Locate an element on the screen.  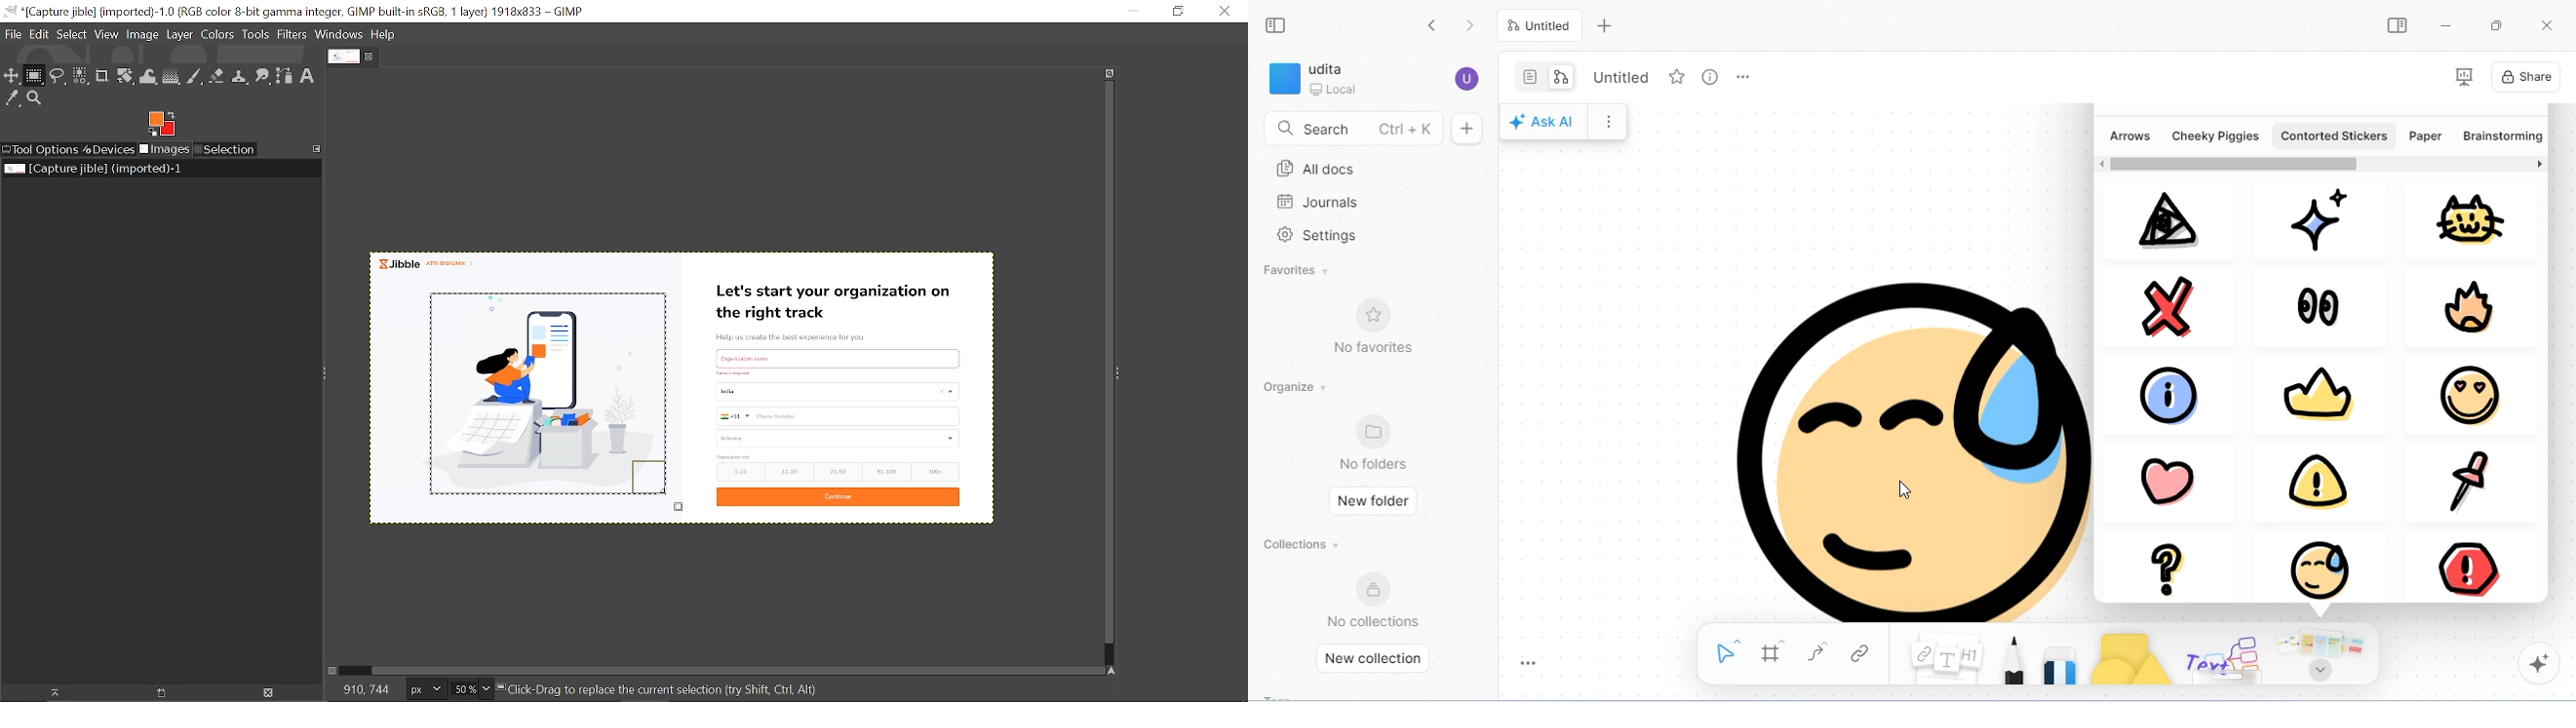
brainstorming is located at coordinates (2500, 137).